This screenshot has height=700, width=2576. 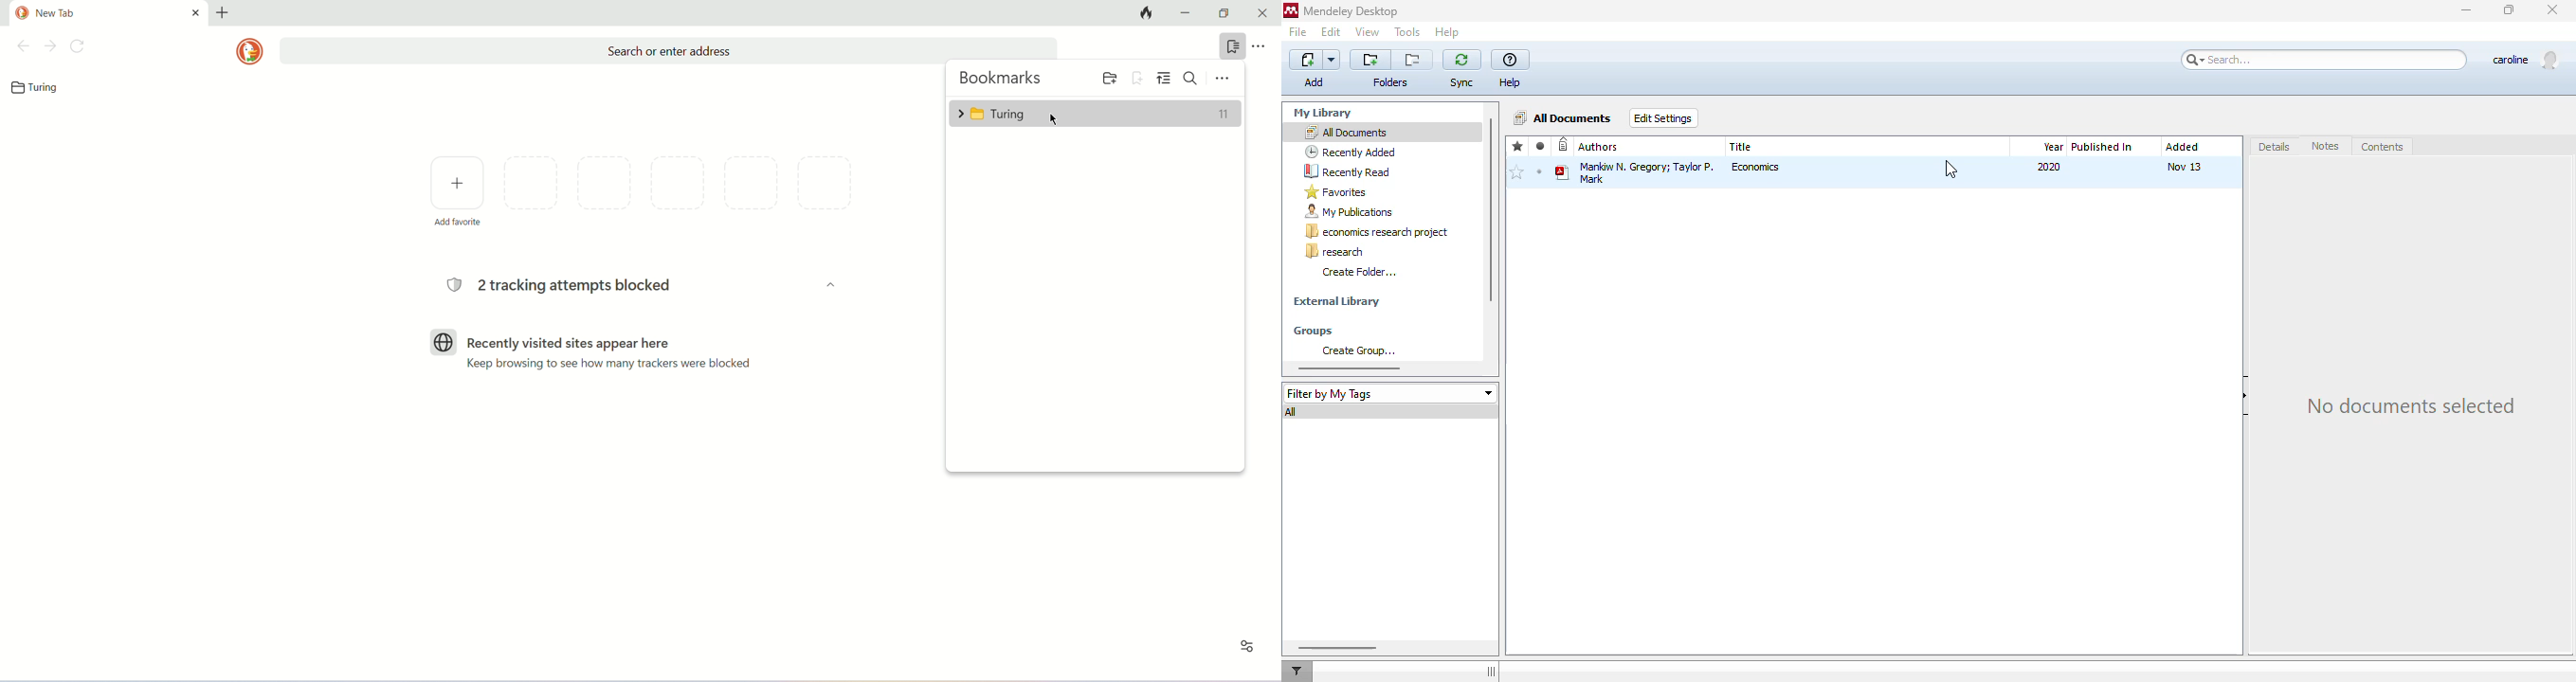 What do you see at coordinates (1636, 171) in the screenshot?
I see `Mankiw N. Gregor; Taylor P. Mark` at bounding box center [1636, 171].